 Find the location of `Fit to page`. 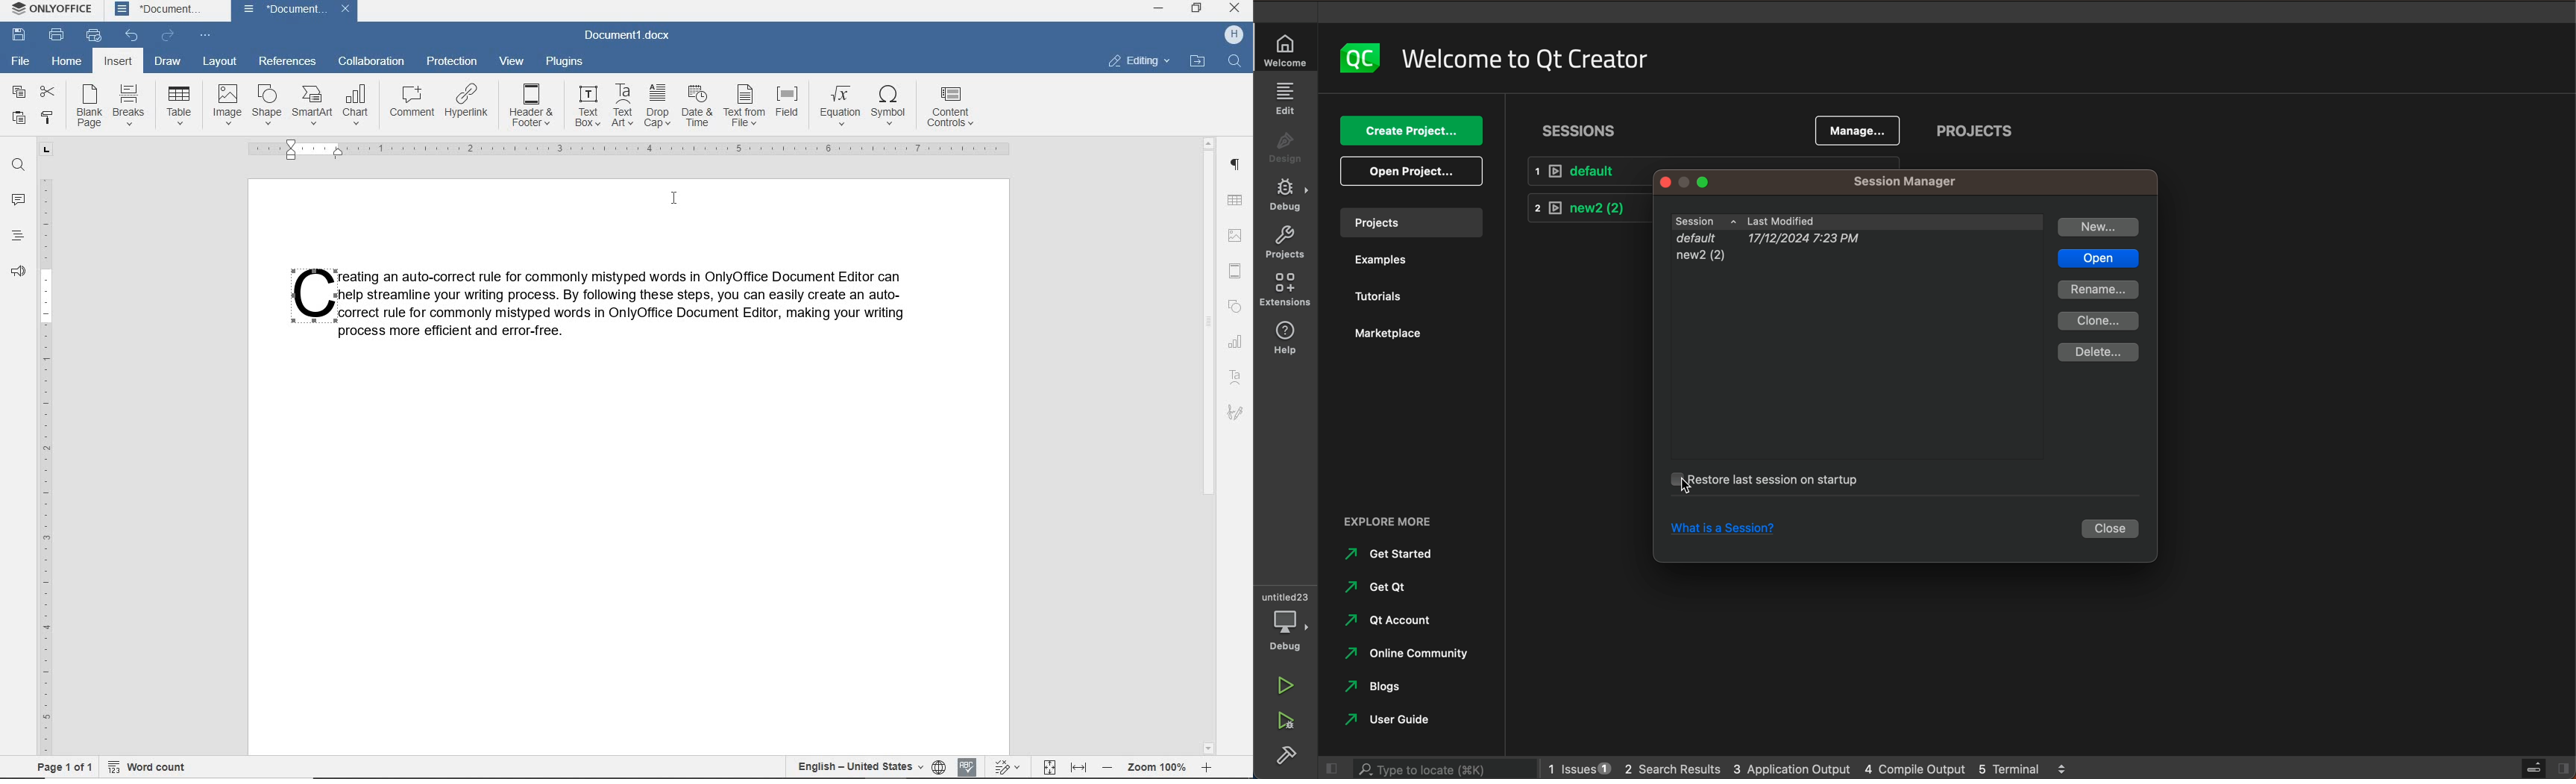

Fit to page is located at coordinates (1050, 764).